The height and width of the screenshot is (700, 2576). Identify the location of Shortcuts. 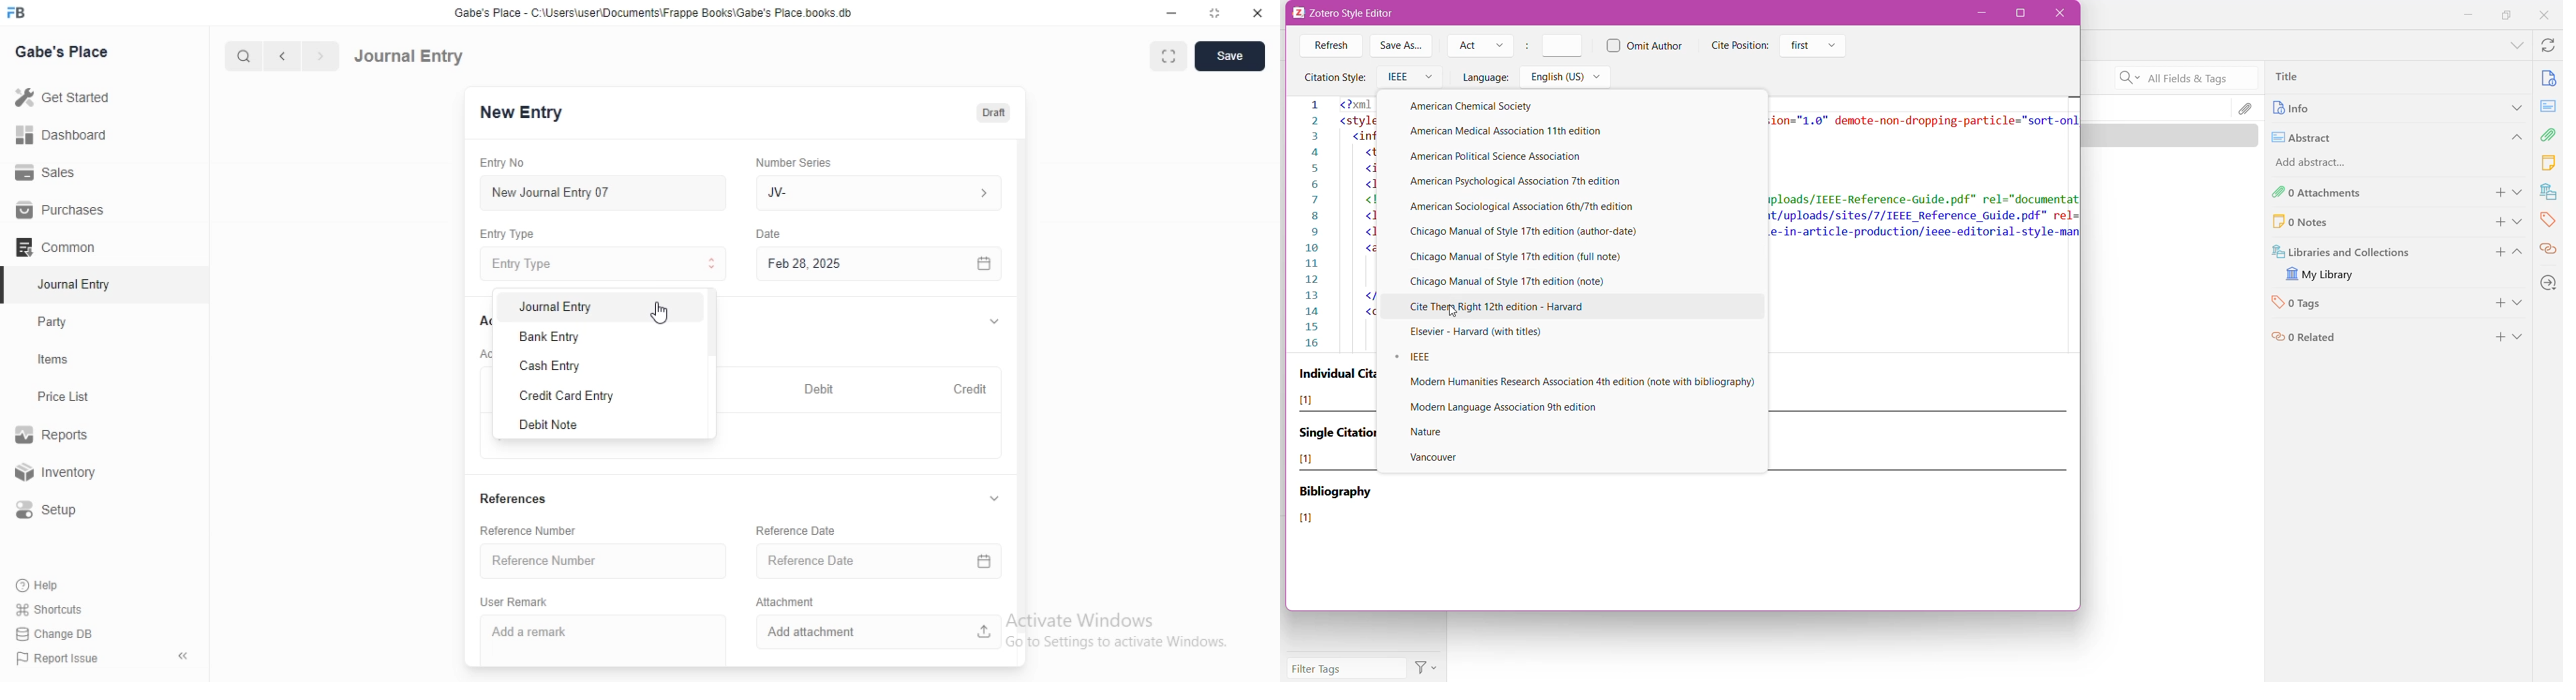
(49, 608).